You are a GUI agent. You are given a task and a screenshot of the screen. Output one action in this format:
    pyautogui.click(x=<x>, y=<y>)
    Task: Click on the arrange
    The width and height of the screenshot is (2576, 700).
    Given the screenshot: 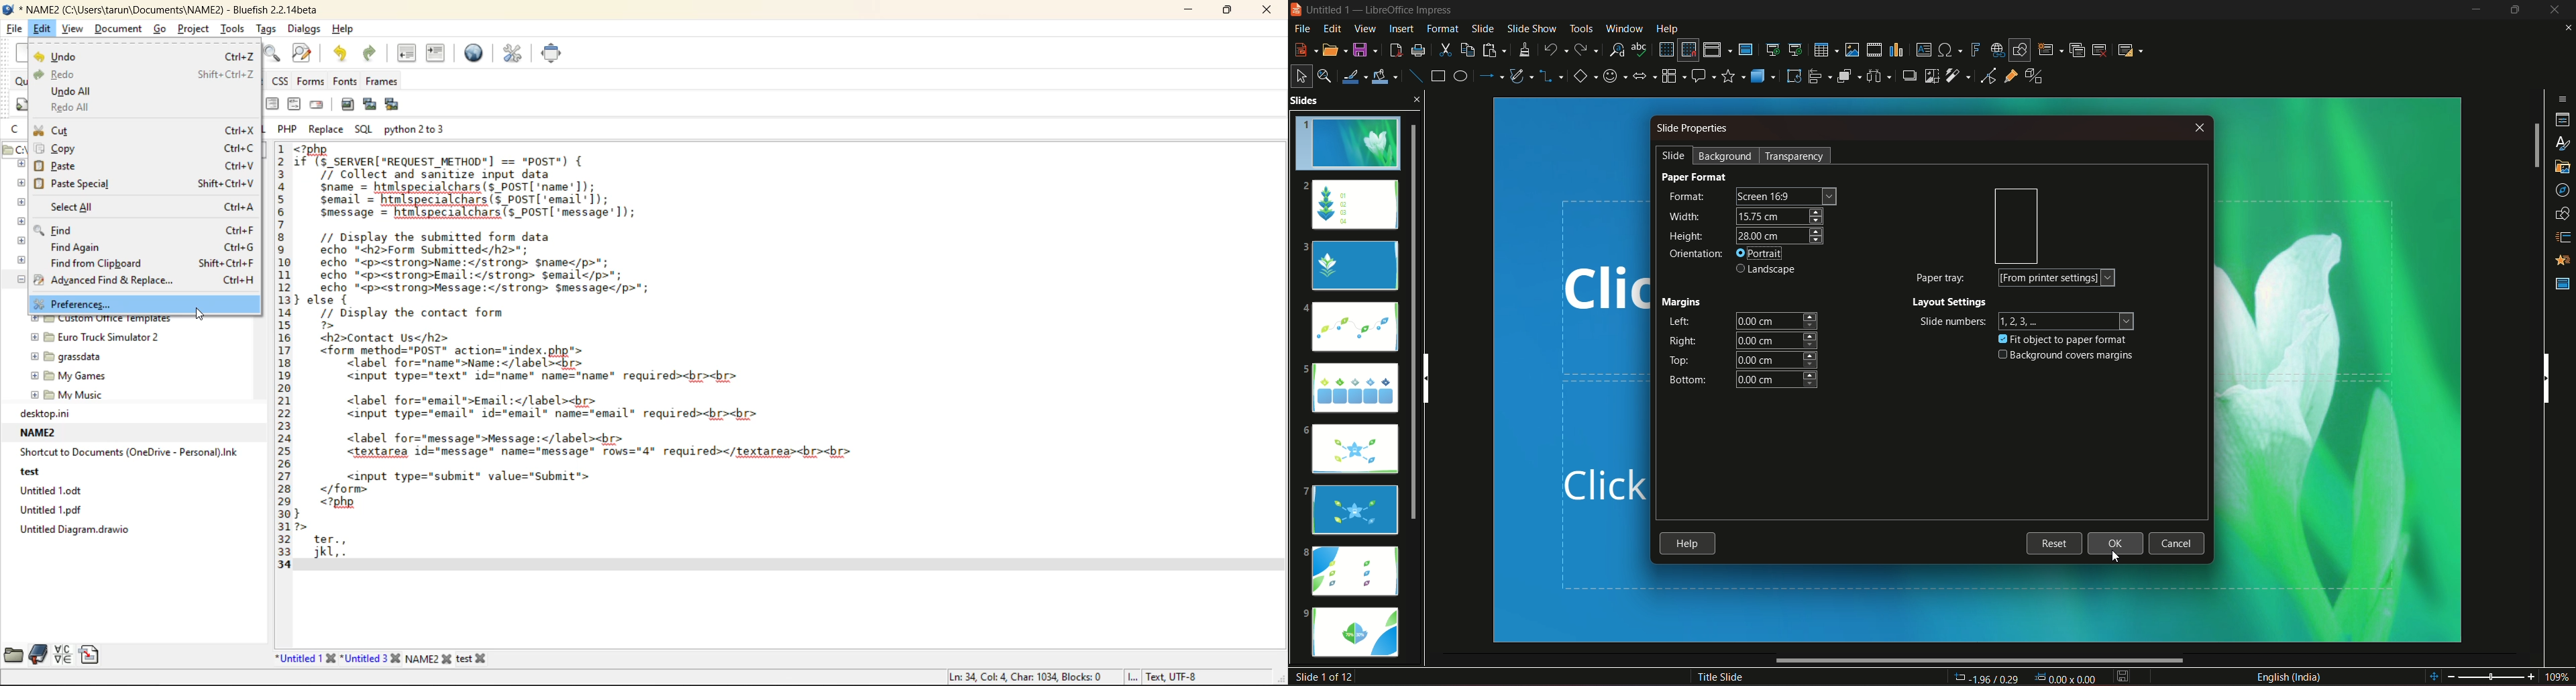 What is the action you would take?
    pyautogui.click(x=1849, y=77)
    